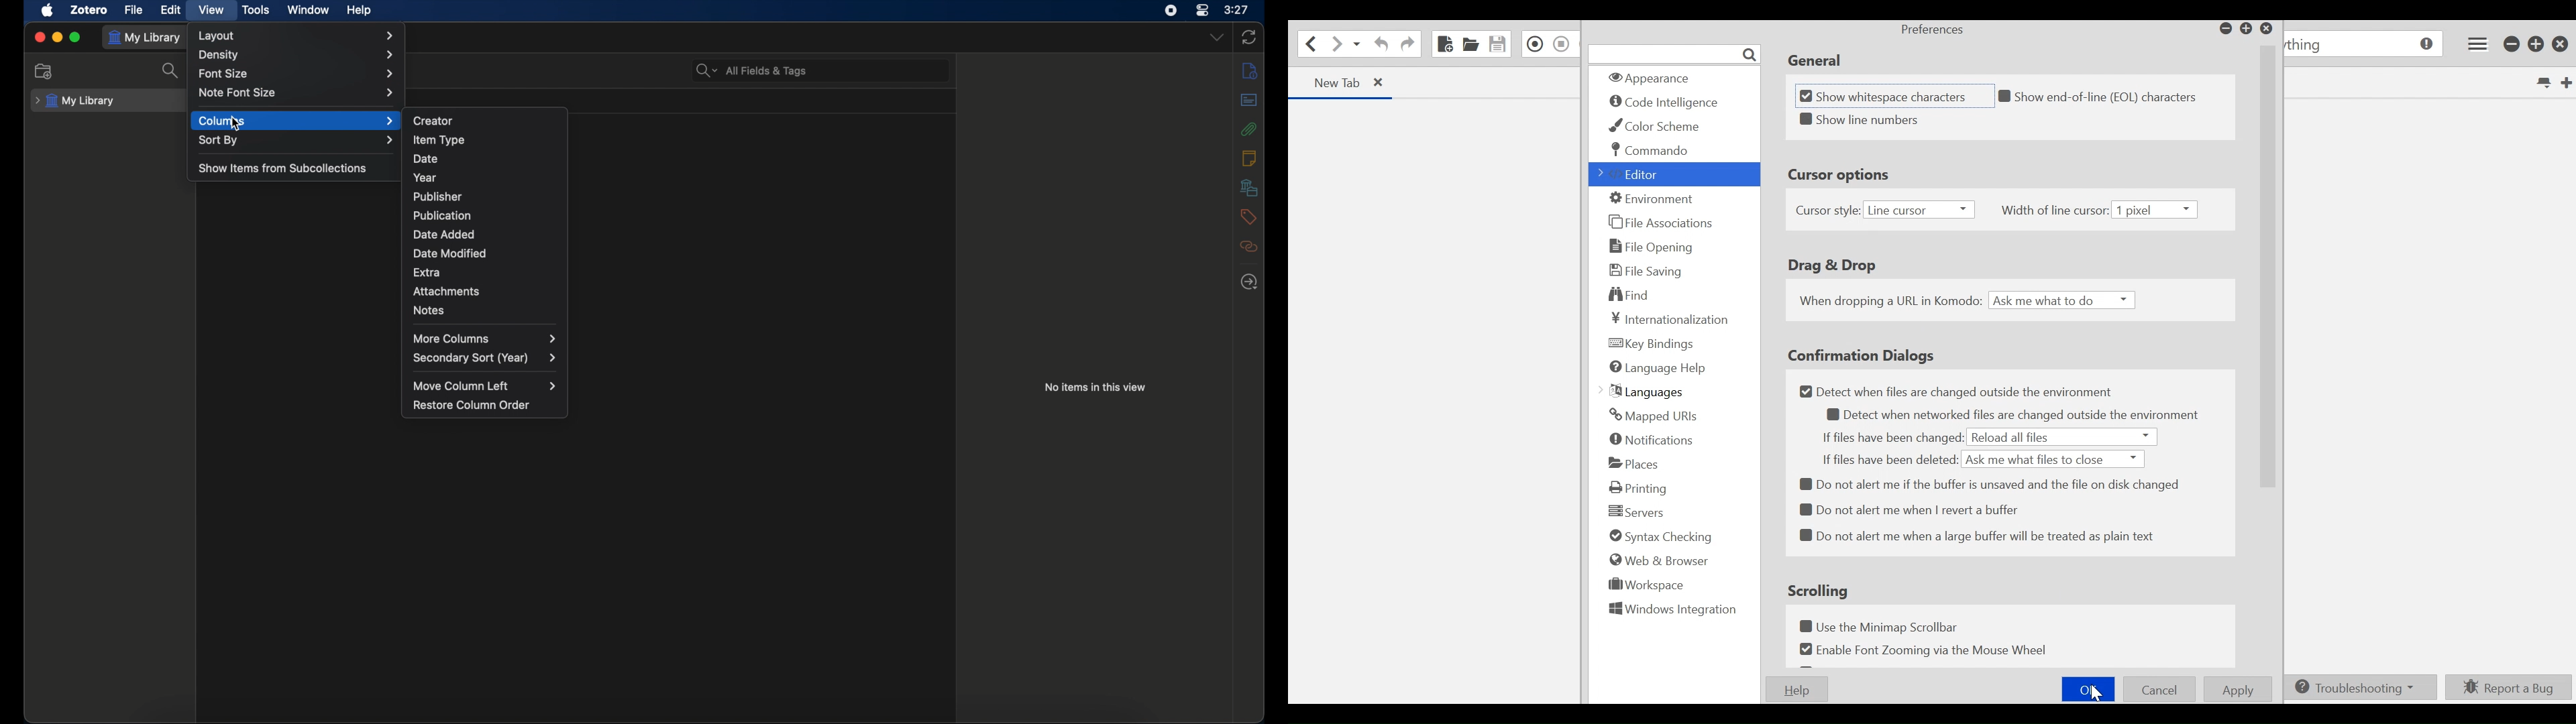 Image resolution: width=2576 pixels, height=728 pixels. I want to click on close, so click(39, 37).